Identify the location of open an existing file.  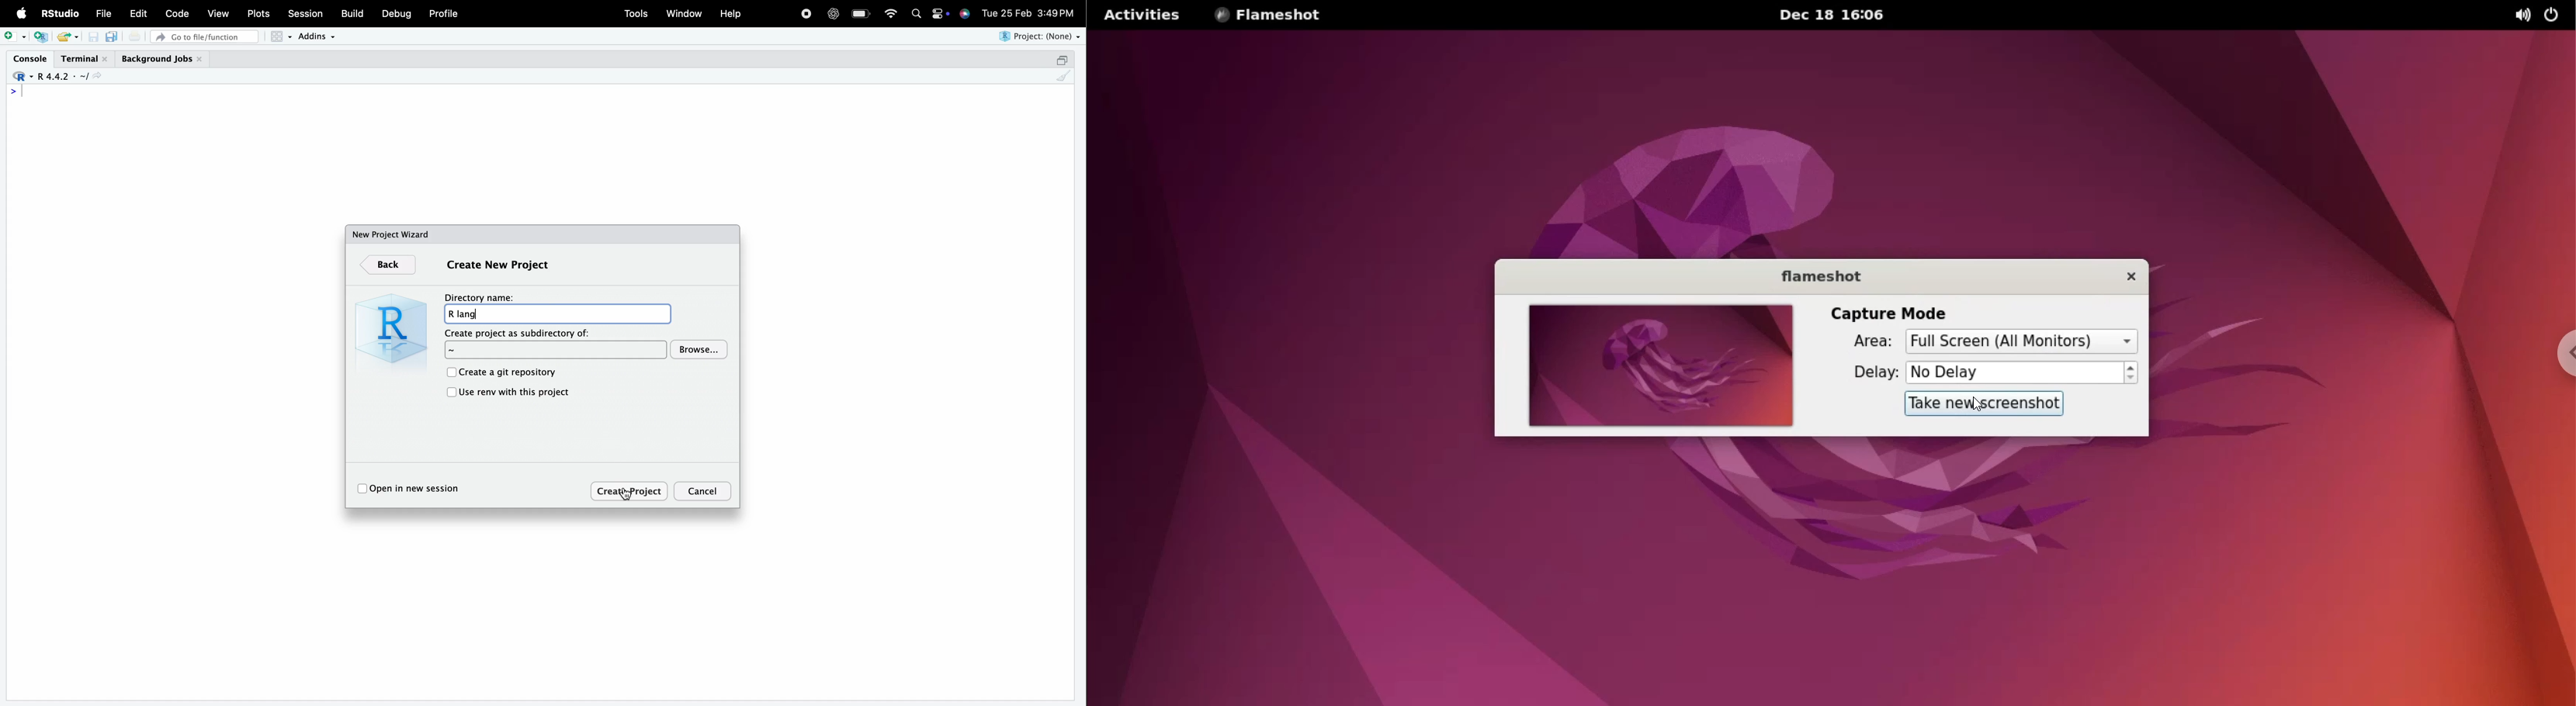
(62, 37).